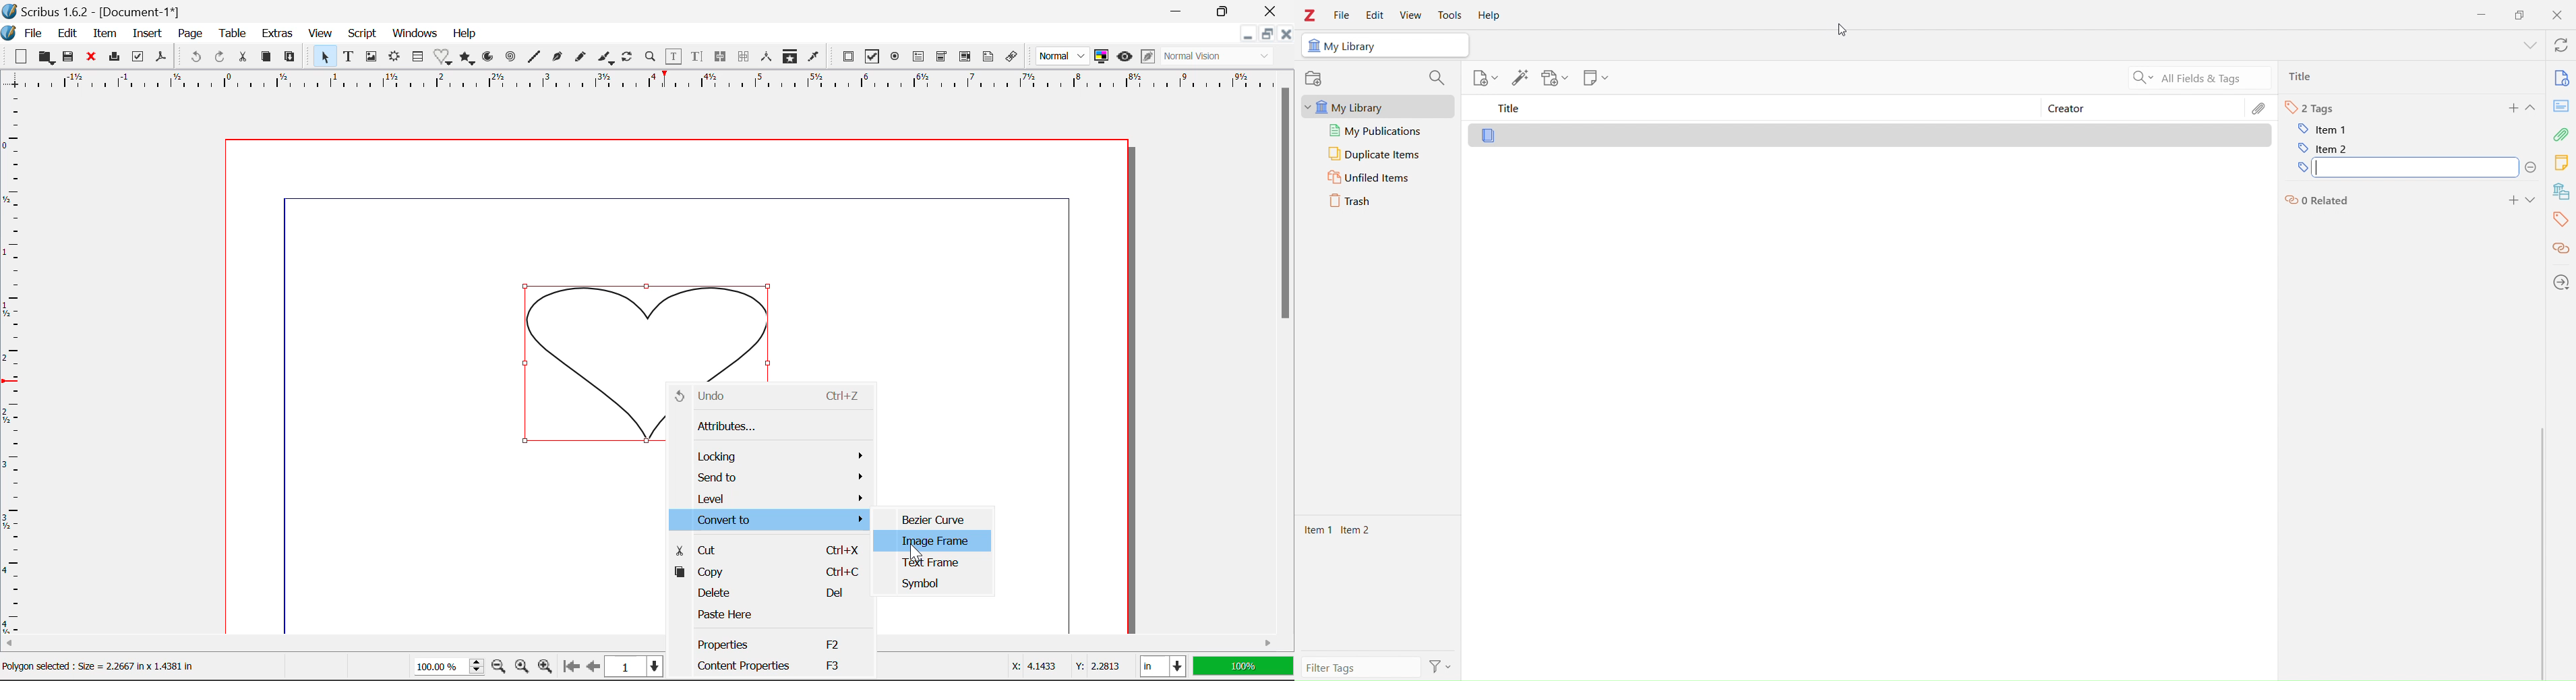  I want to click on Trash, so click(1349, 200).